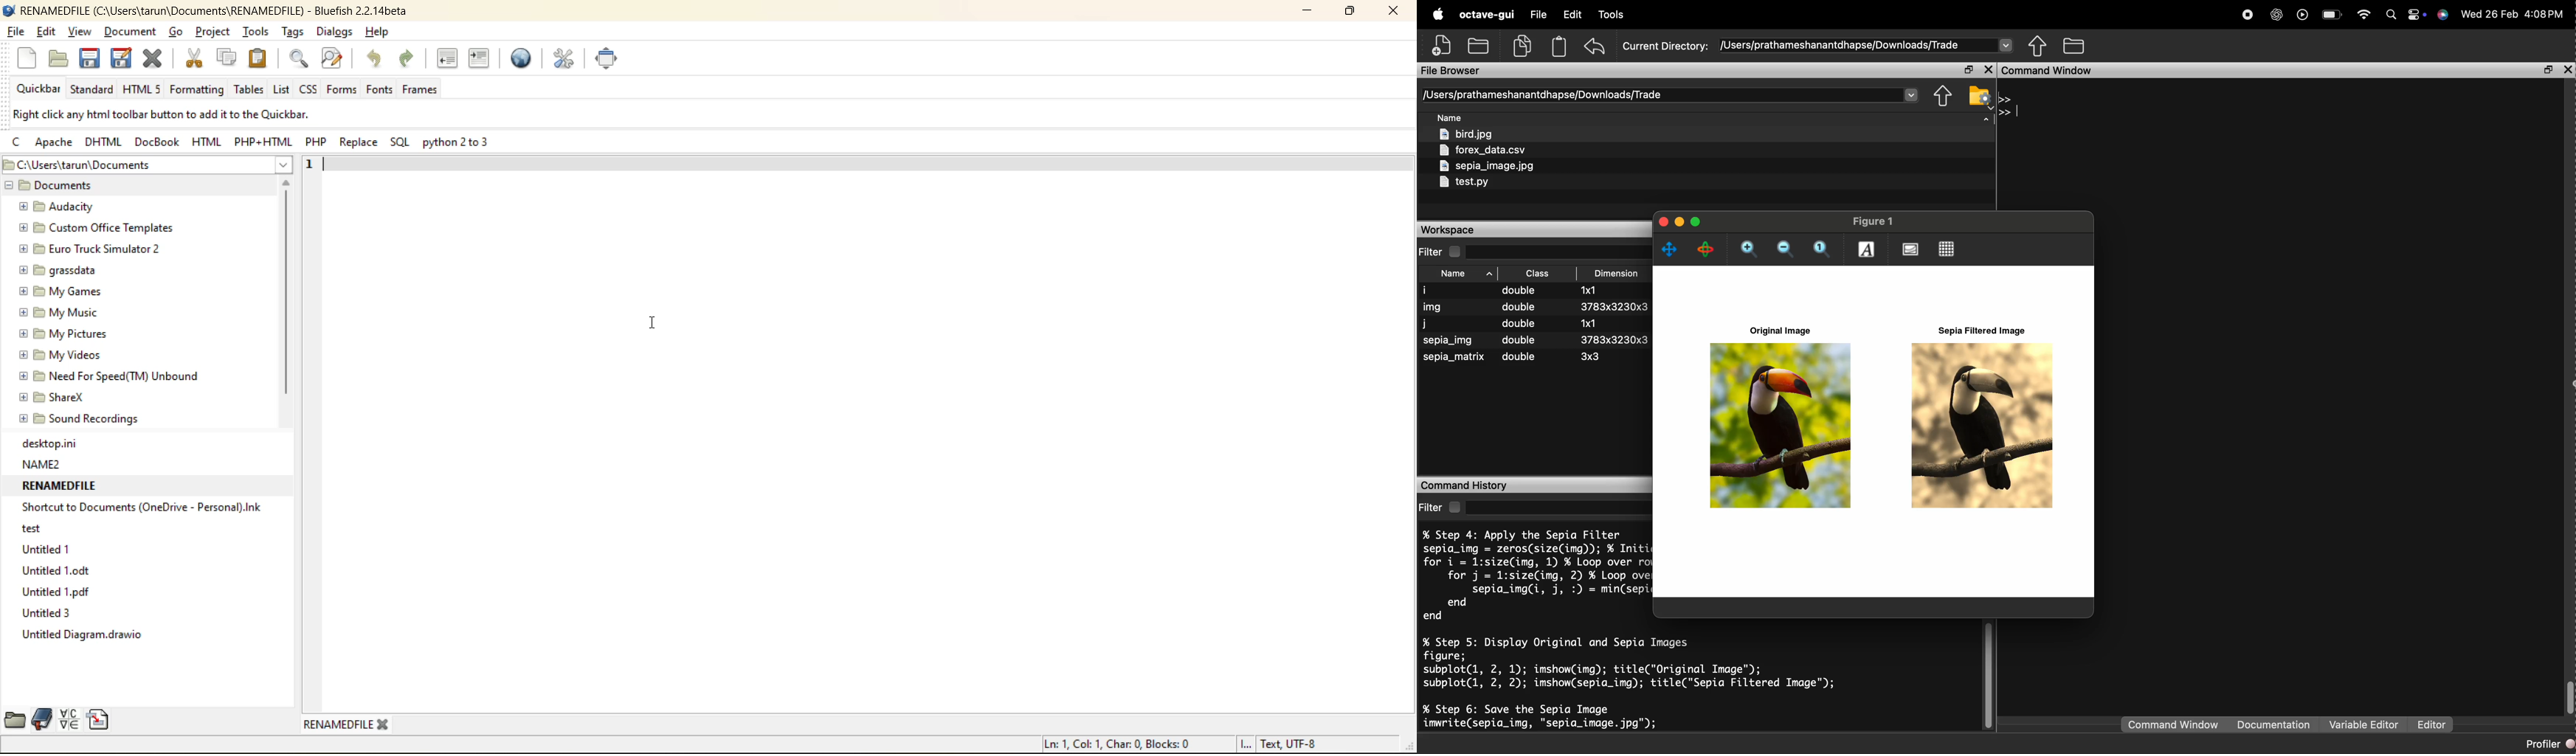 The height and width of the screenshot is (756, 2576). What do you see at coordinates (1631, 682) in the screenshot?
I see `% Step 5: Display Original and Sepia Images

figure;

subplot(l, 2, 1); imshow(img); title("Original Image");

subplot(l, 2, 2); imshow(sepia_img); title("Sepia Filtered Image");
% Step 6: Save the Sepia Image

imwrite(sepia_img, "sepia_image. jpg");` at bounding box center [1631, 682].